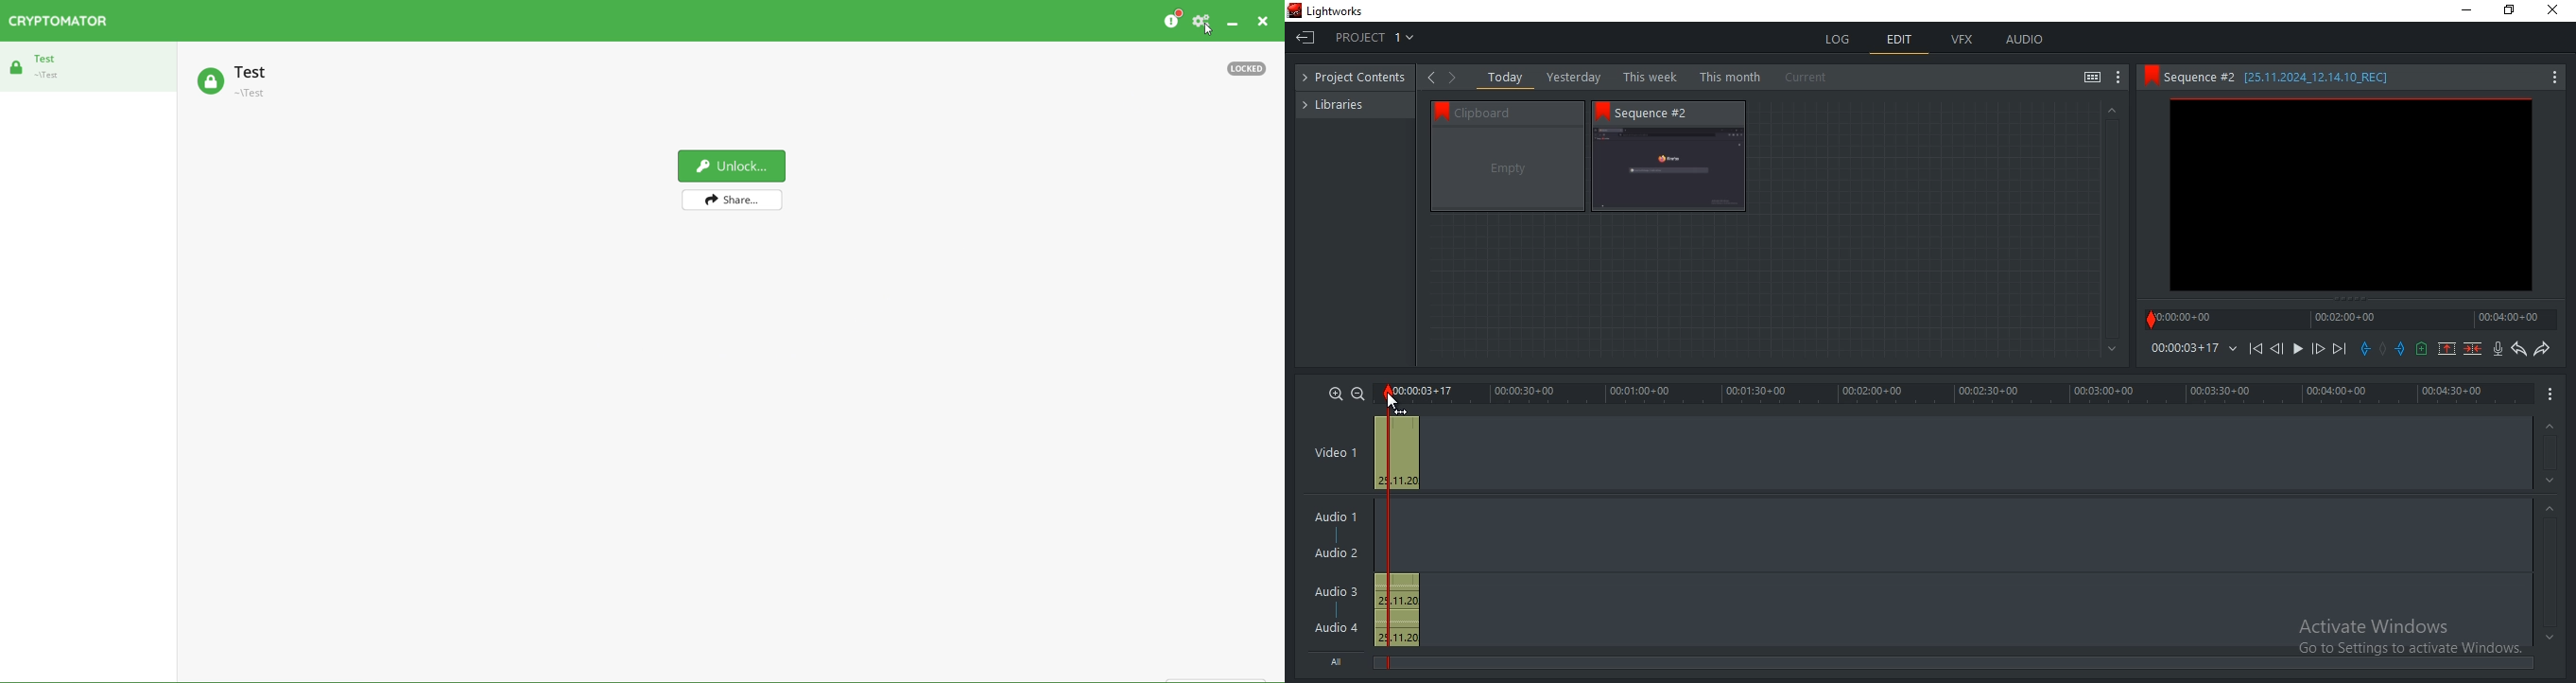 The width and height of the screenshot is (2576, 700). I want to click on Lightworks, so click(1355, 167).